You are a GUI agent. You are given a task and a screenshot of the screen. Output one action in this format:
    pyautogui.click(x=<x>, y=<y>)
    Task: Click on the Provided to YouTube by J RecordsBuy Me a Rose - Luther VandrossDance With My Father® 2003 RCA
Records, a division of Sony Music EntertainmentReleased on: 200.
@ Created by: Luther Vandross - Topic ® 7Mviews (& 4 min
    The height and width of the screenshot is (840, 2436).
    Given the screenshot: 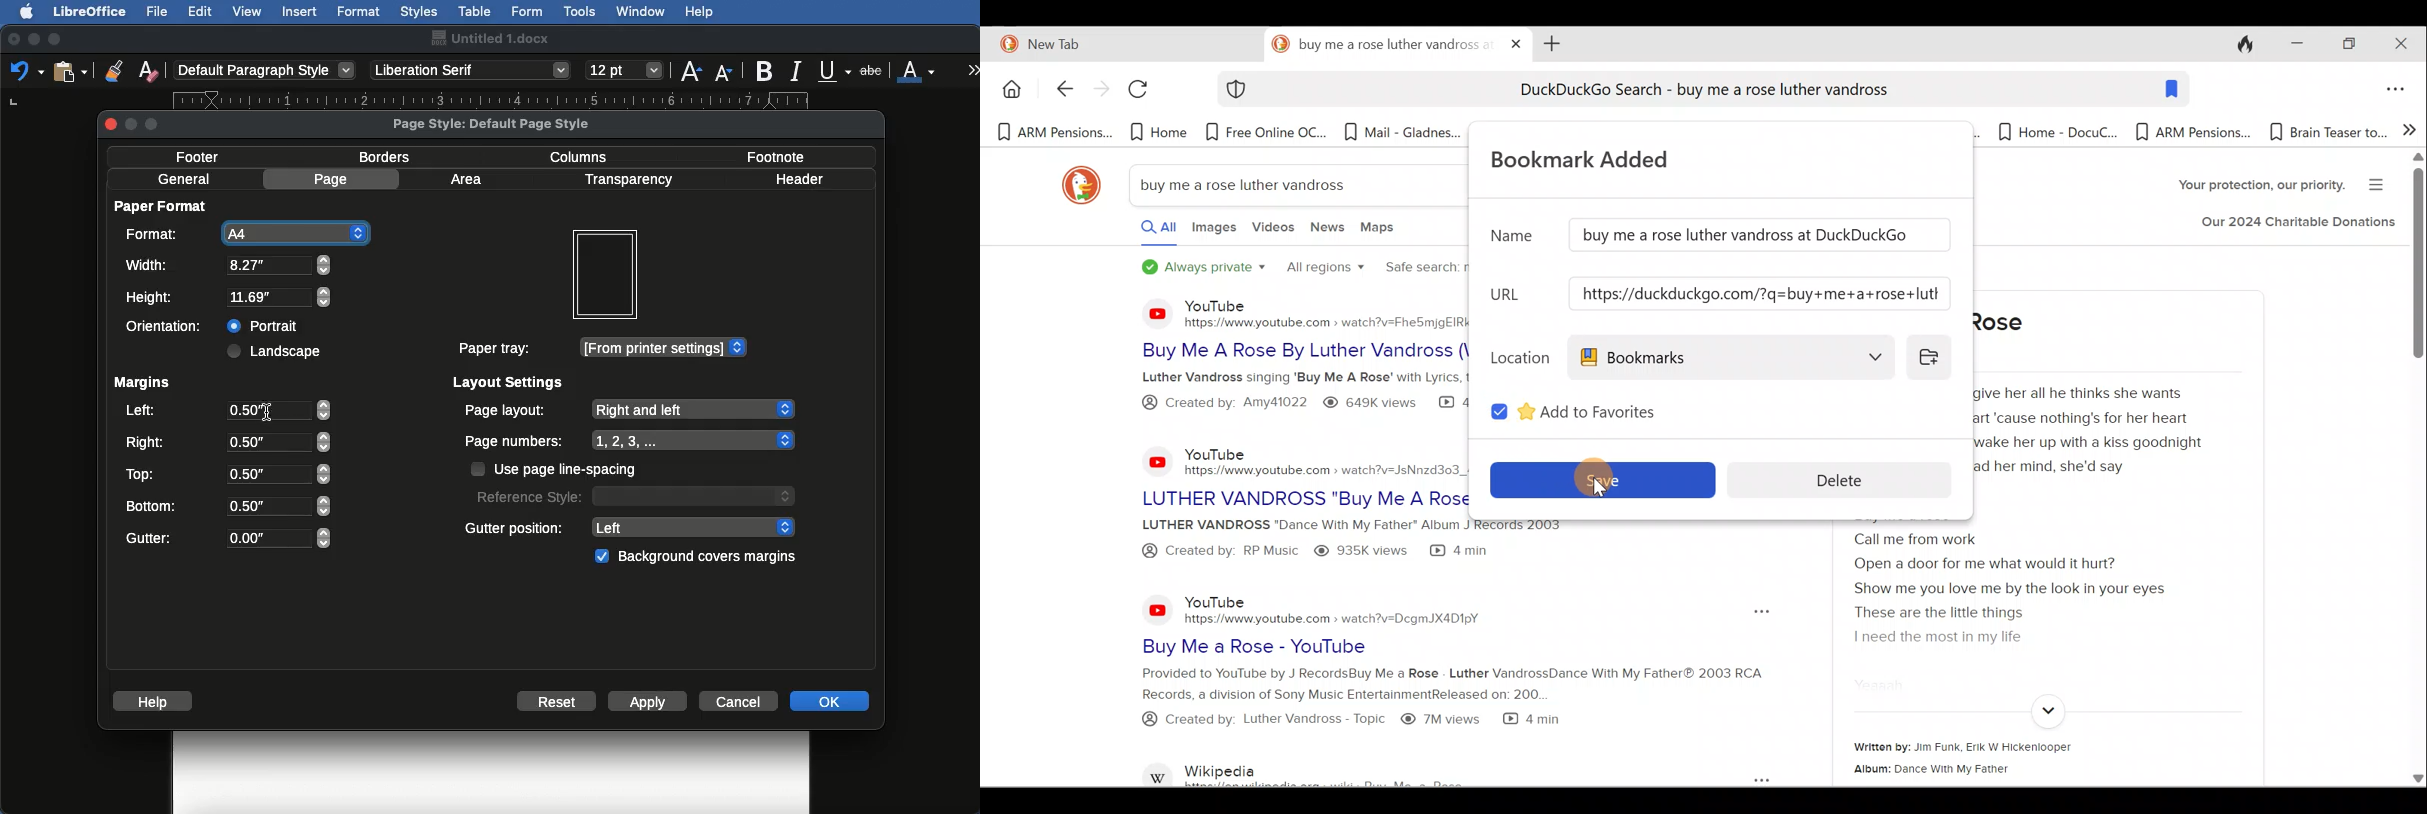 What is the action you would take?
    pyautogui.click(x=1411, y=706)
    